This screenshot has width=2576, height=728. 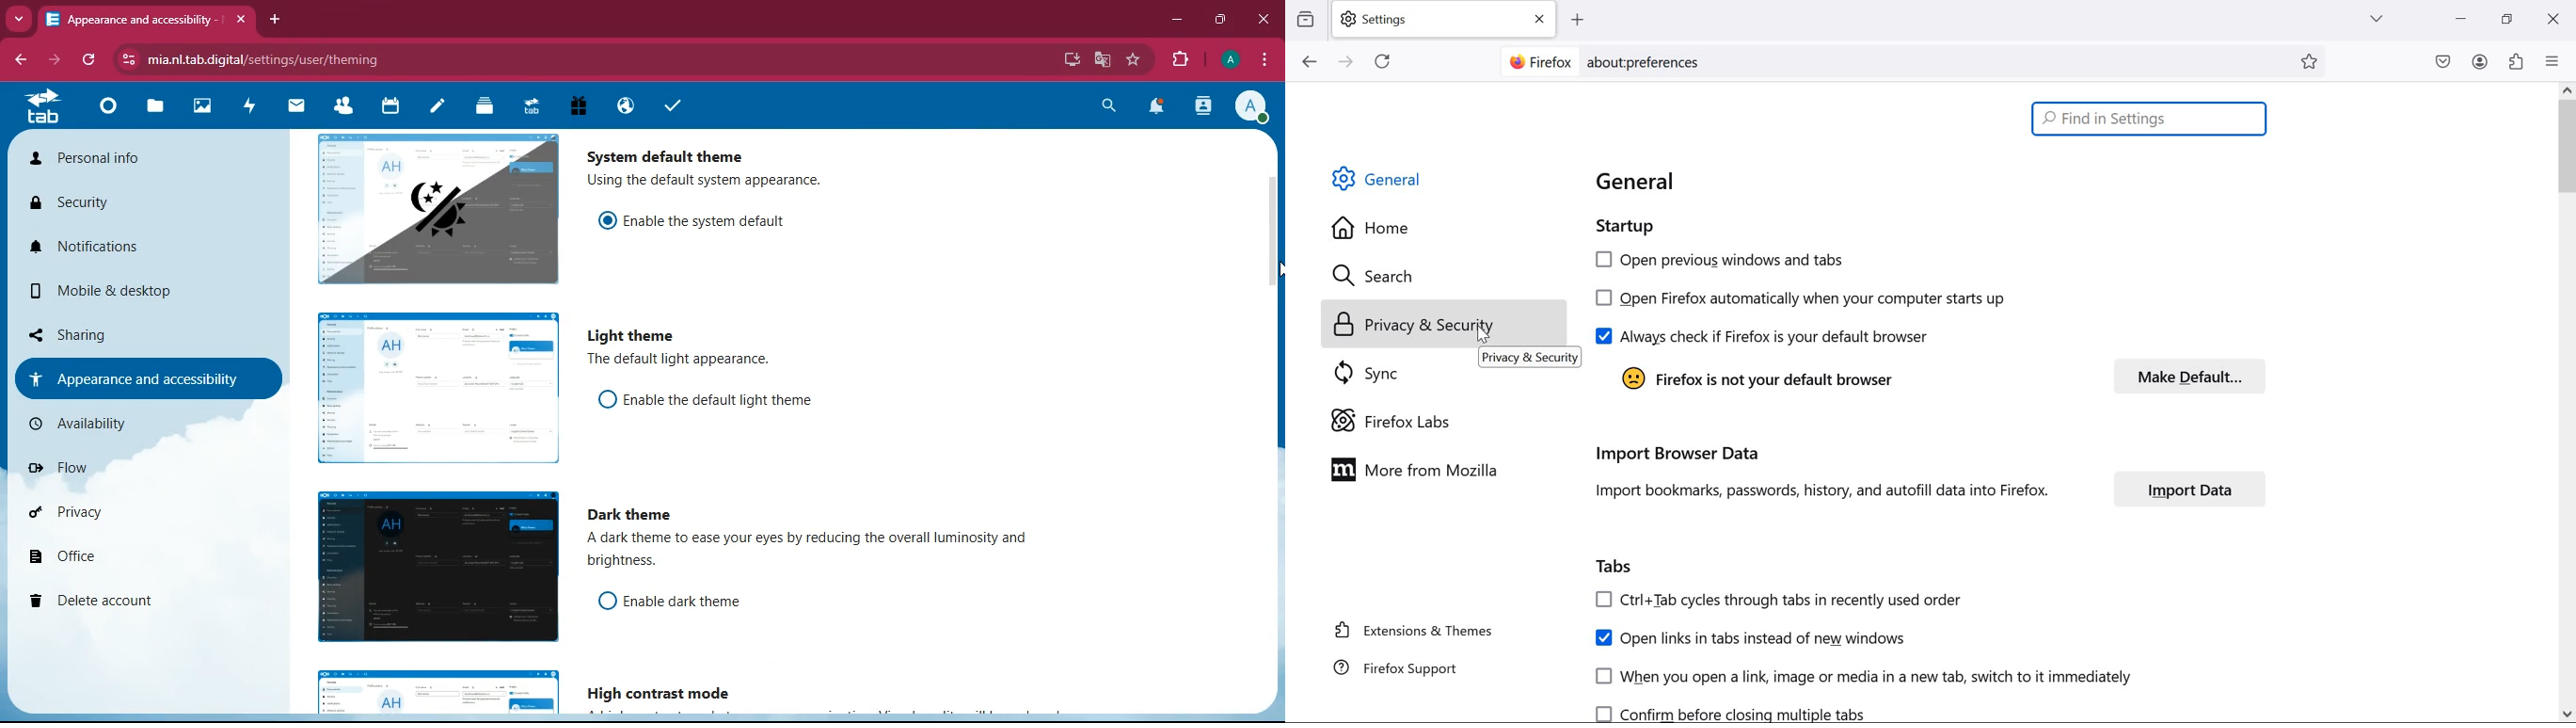 What do you see at coordinates (139, 378) in the screenshot?
I see `appearance` at bounding box center [139, 378].